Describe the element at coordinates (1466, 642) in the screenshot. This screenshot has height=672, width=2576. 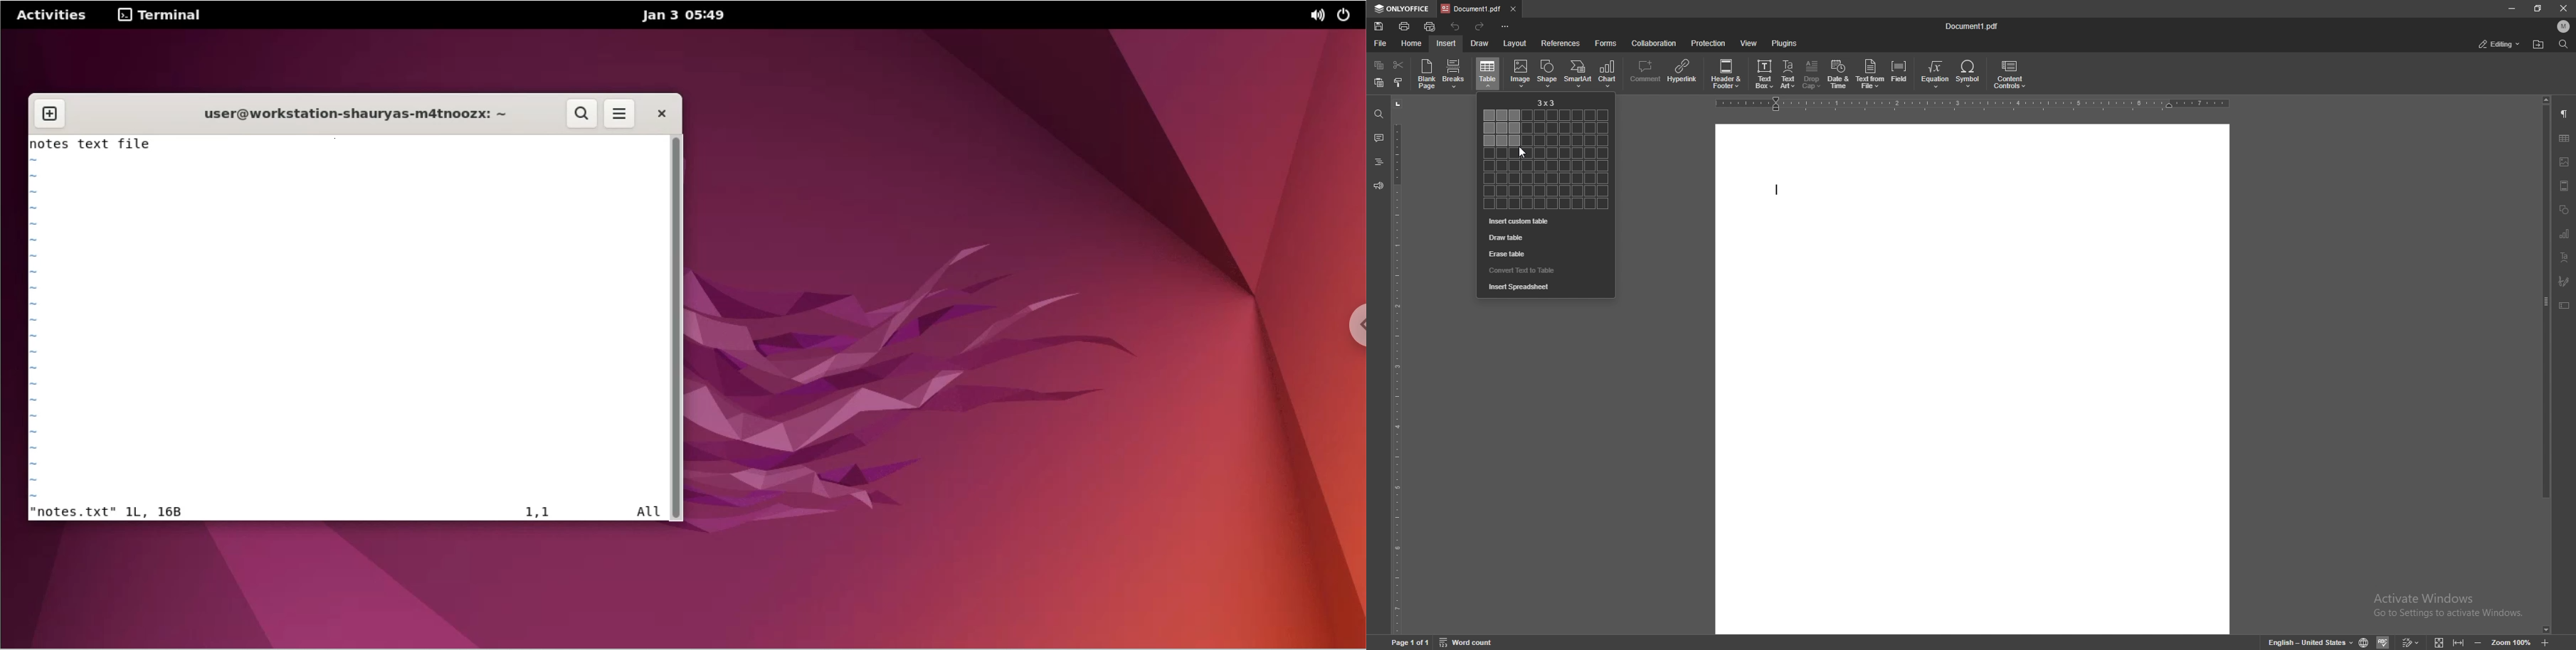
I see `word count` at that location.